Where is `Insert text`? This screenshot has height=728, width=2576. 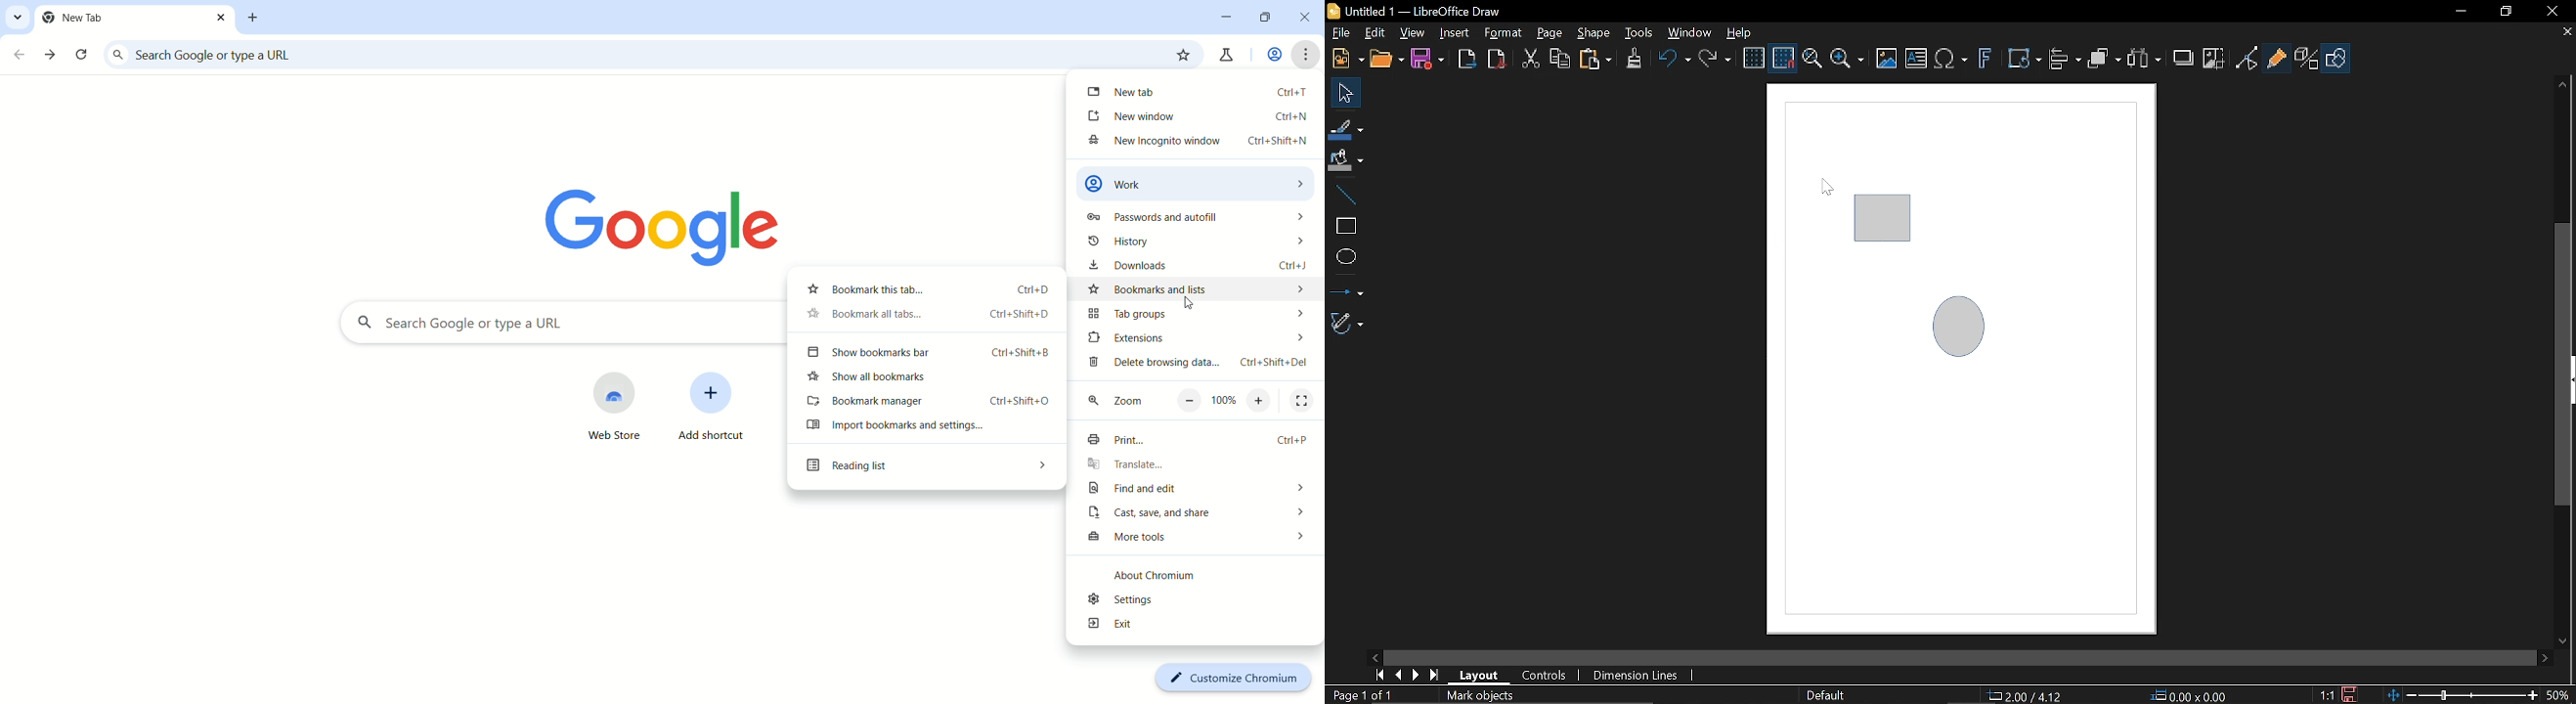
Insert text is located at coordinates (1917, 59).